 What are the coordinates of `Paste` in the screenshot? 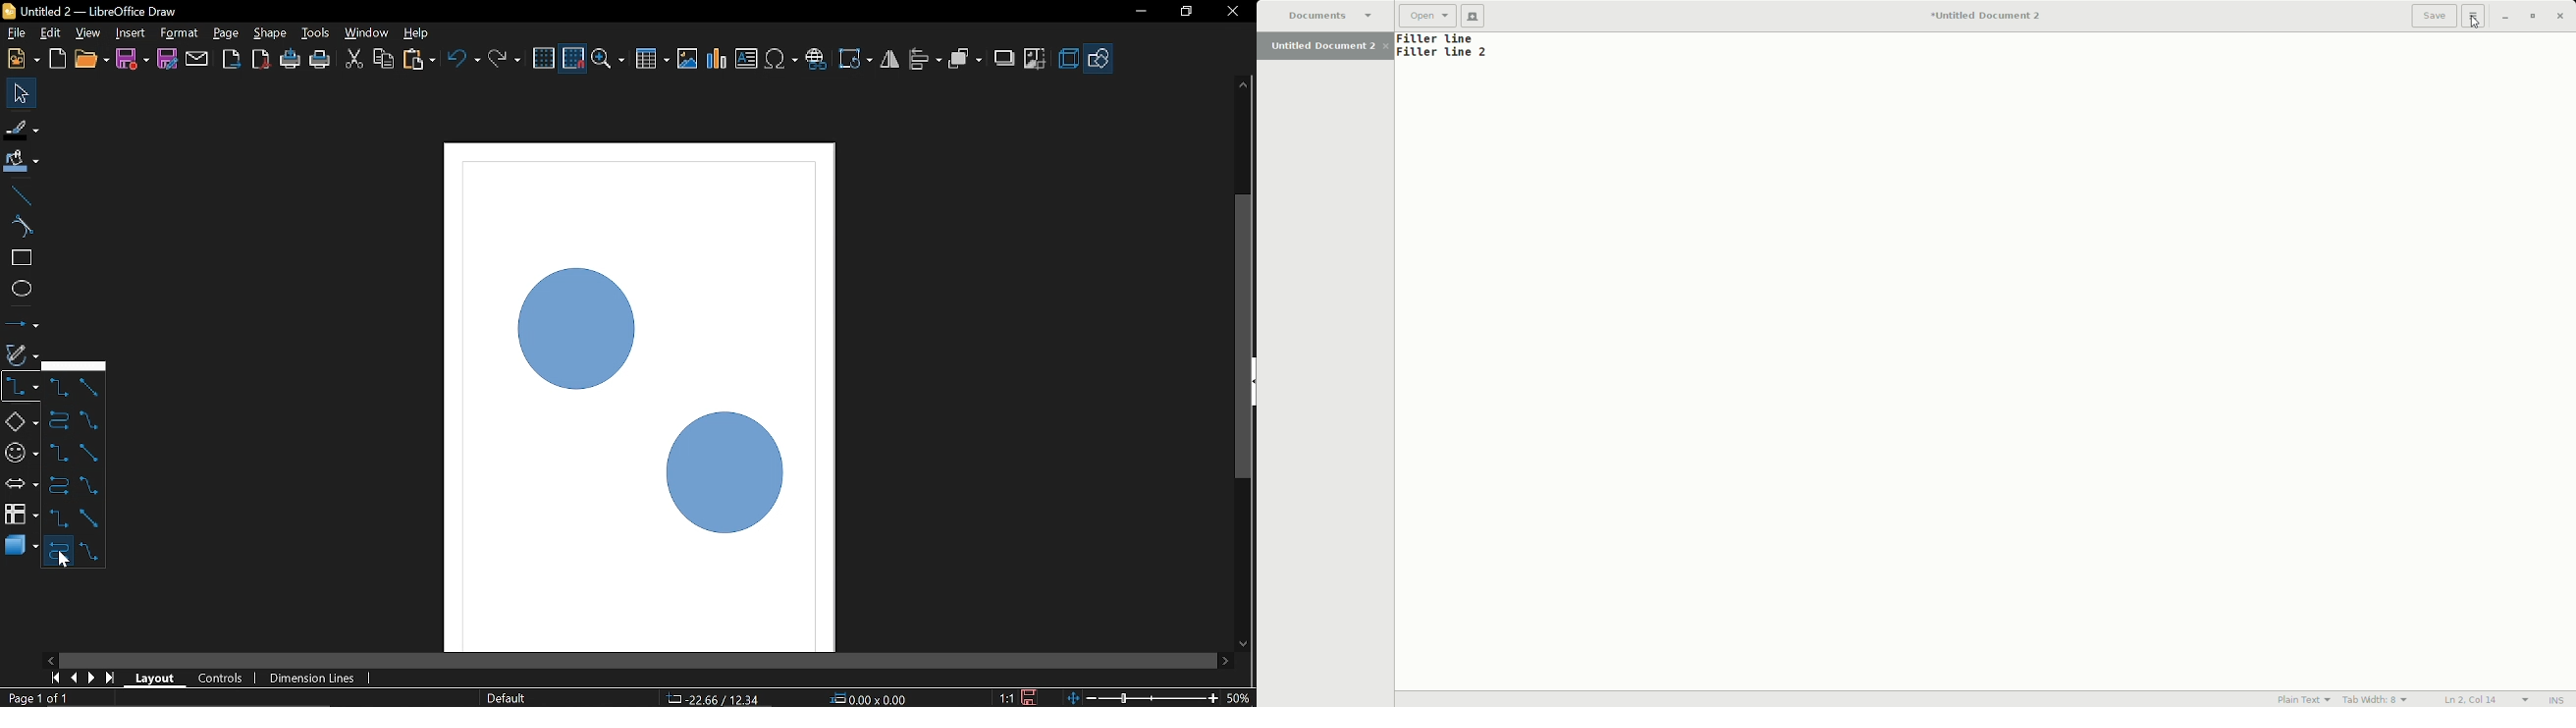 It's located at (419, 58).